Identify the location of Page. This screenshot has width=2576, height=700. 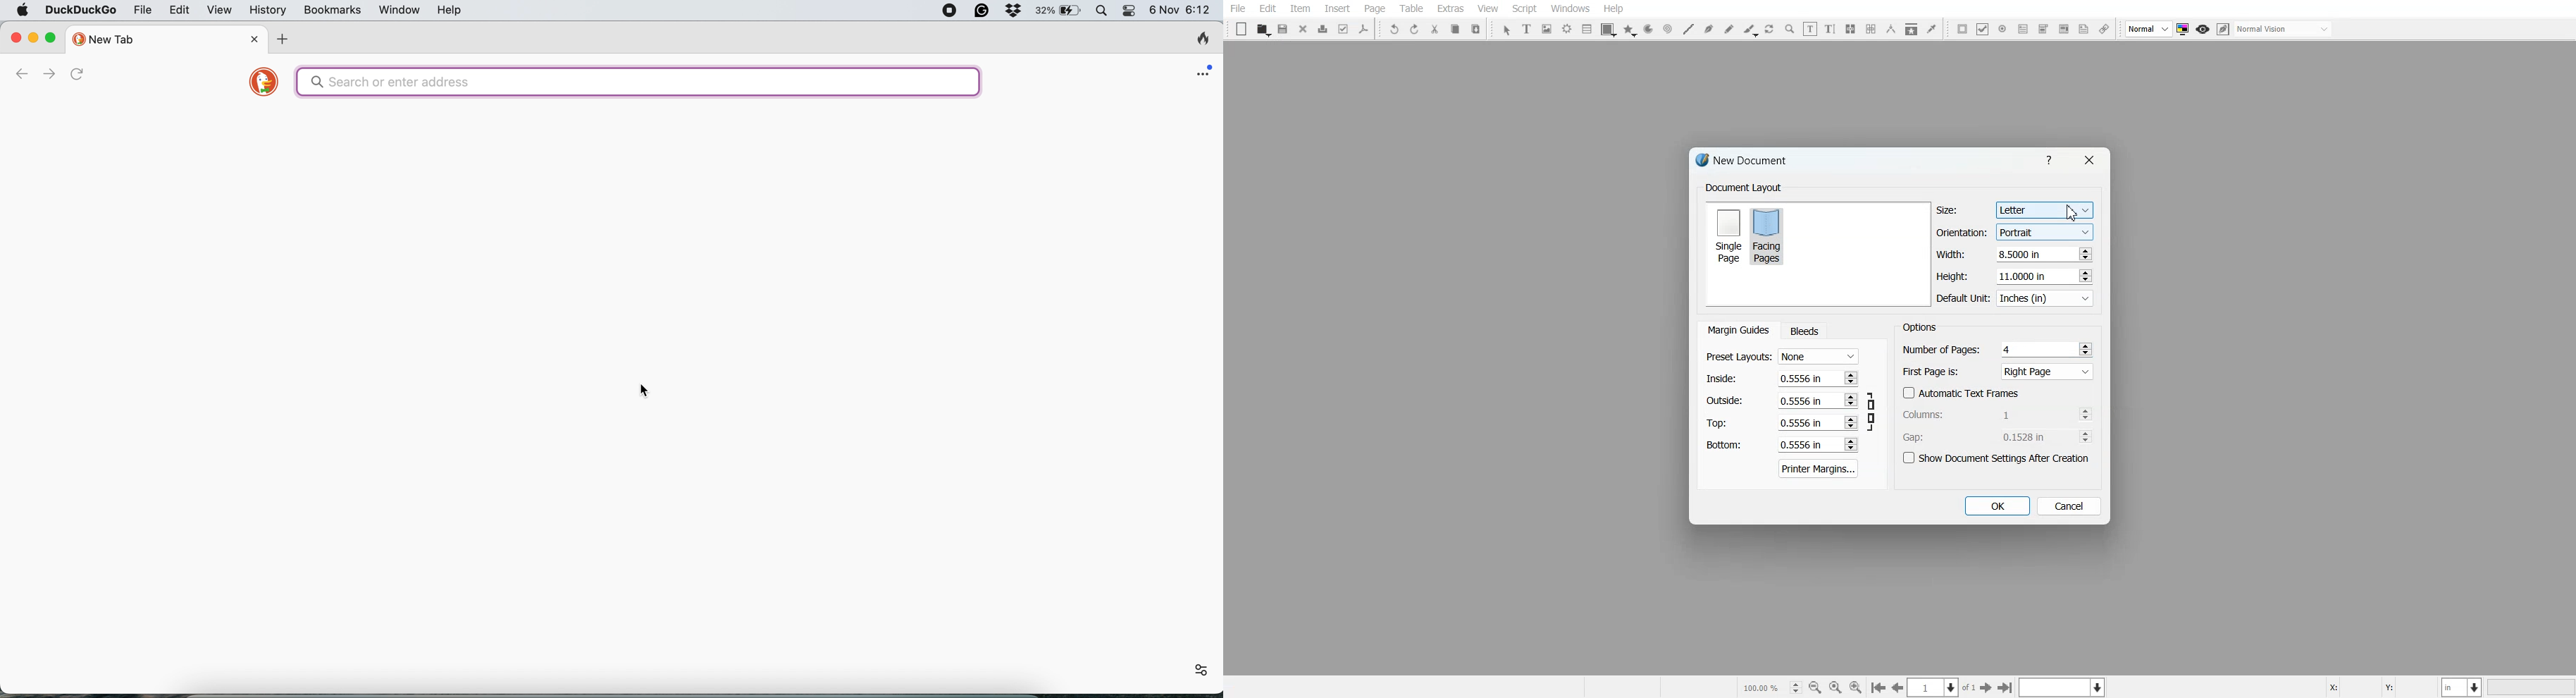
(1374, 9).